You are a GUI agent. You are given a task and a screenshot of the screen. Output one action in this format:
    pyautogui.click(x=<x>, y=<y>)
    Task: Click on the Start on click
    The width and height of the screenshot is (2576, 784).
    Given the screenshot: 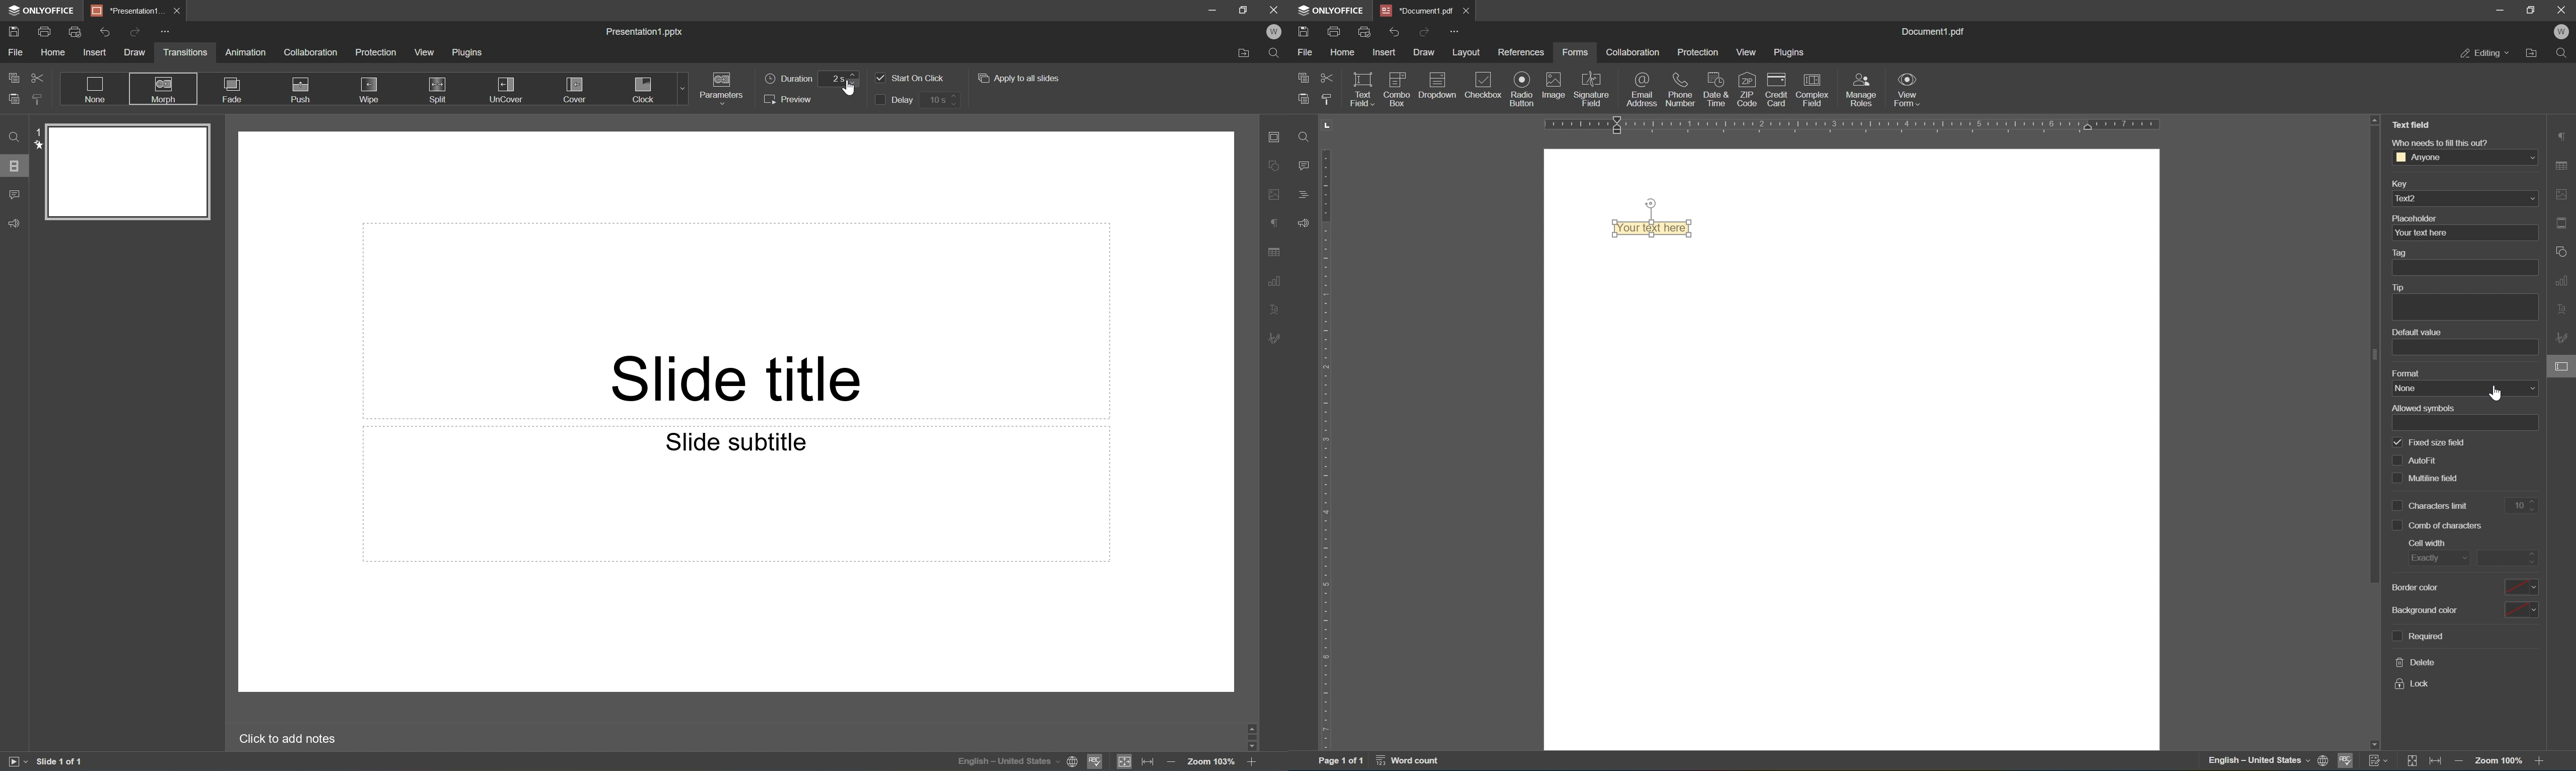 What is the action you would take?
    pyautogui.click(x=917, y=78)
    